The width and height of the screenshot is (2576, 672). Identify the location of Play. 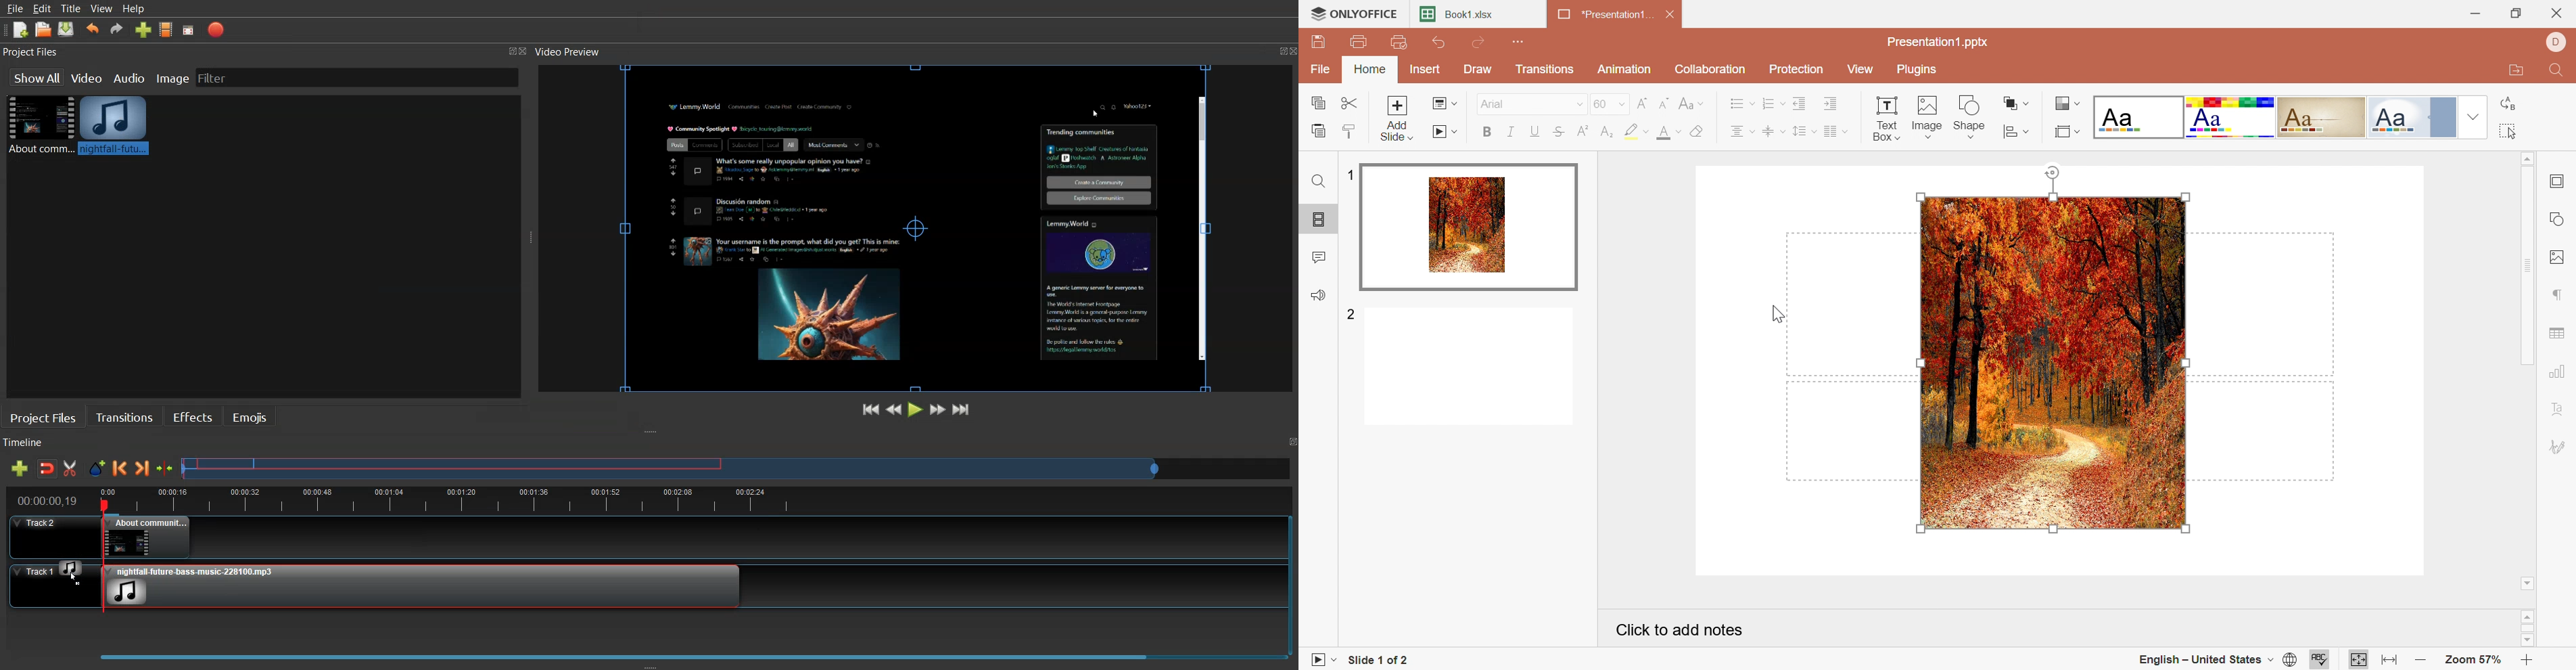
(916, 409).